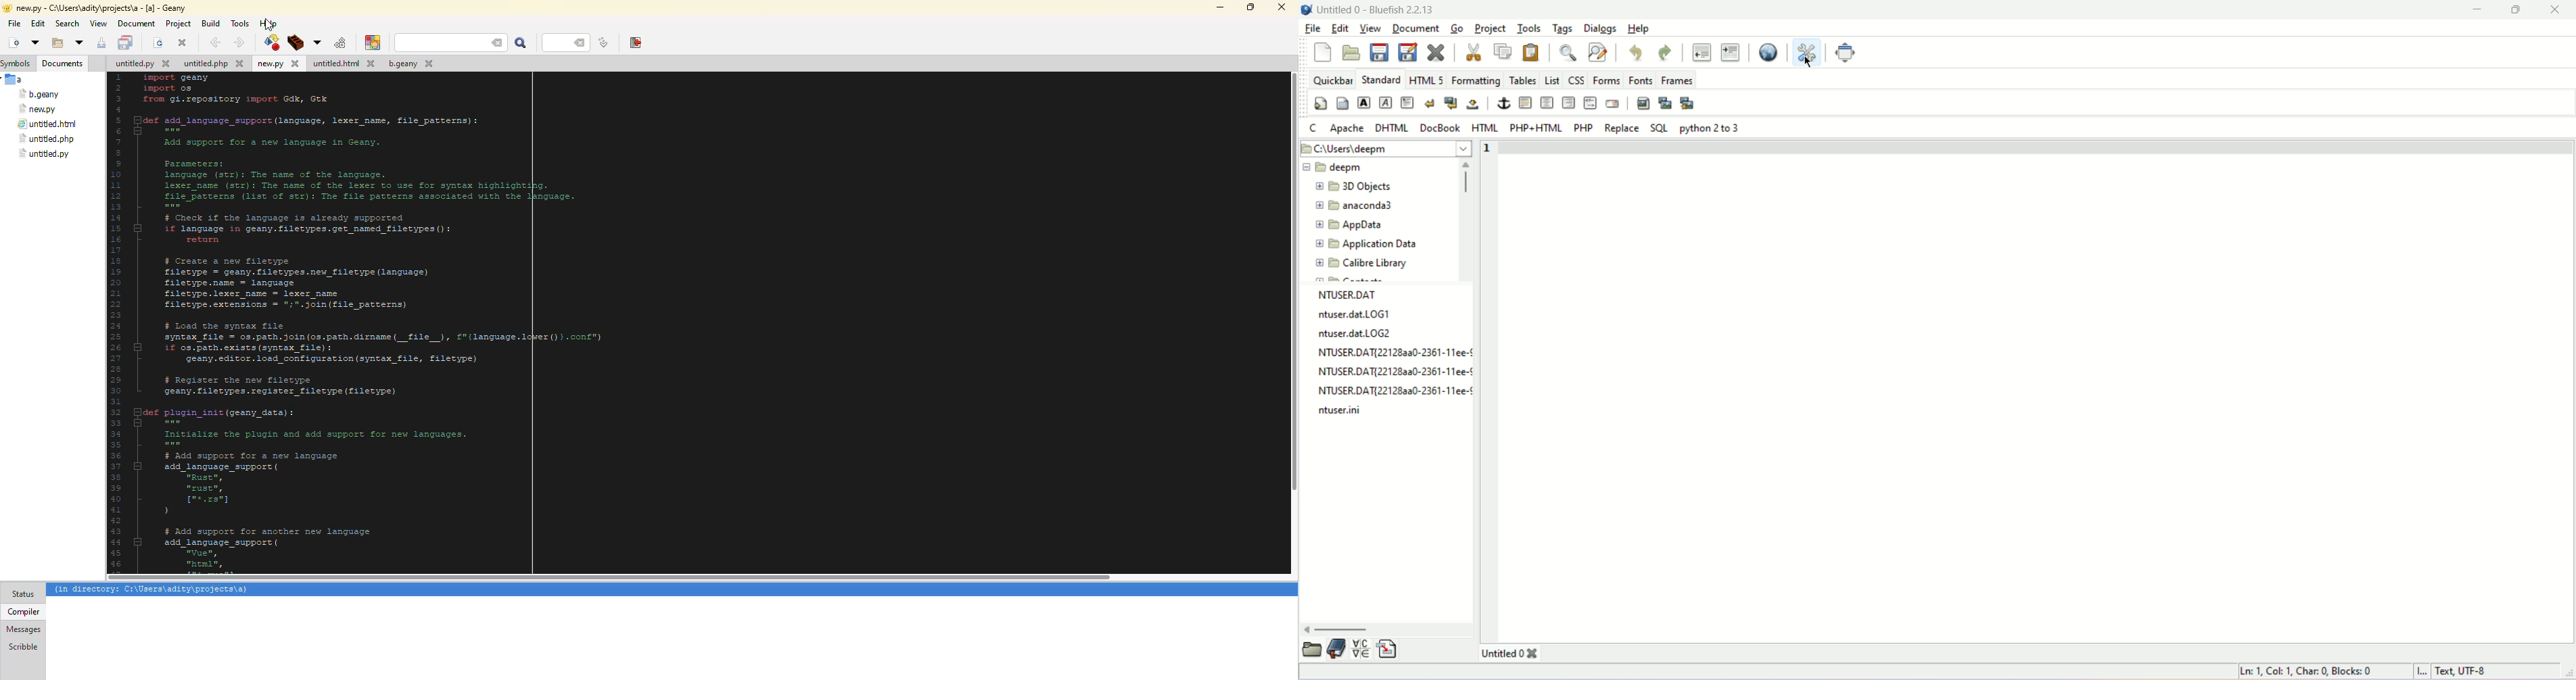 The image size is (2576, 700). I want to click on forms, so click(1606, 79).